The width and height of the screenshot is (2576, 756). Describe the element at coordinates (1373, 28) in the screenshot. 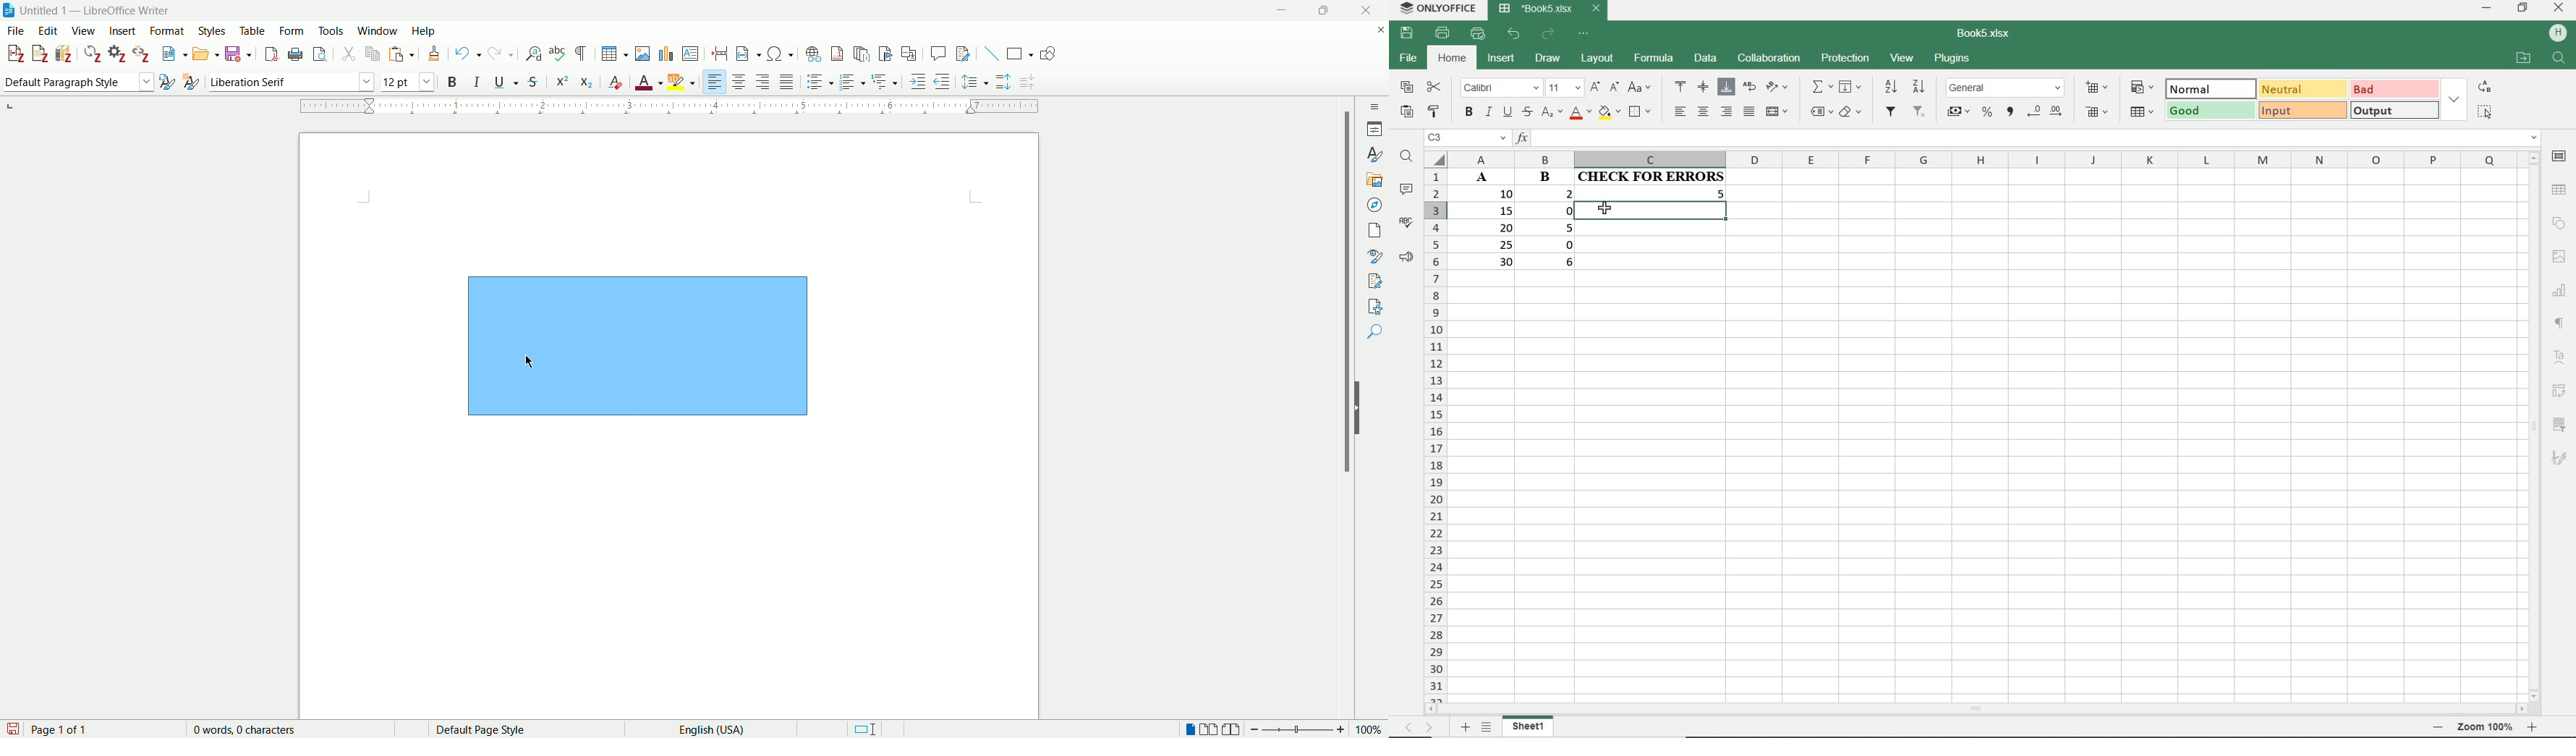

I see `close document` at that location.